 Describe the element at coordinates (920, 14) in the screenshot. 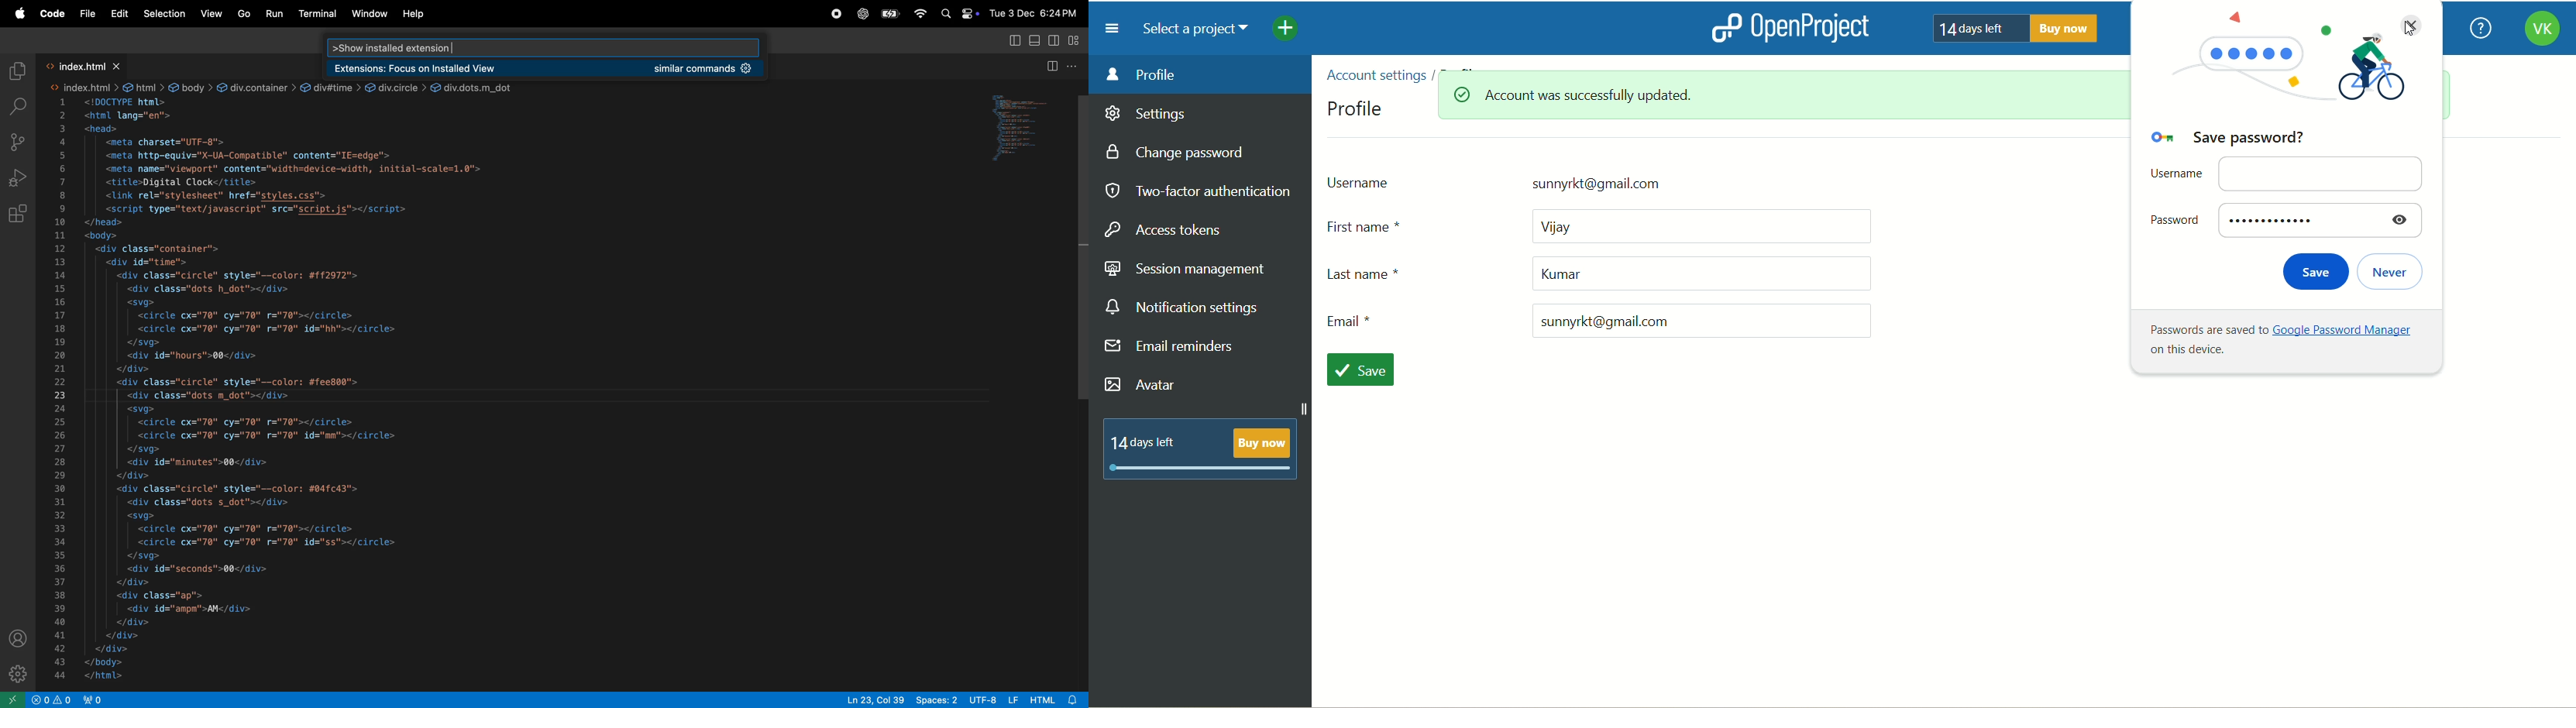

I see `wifi` at that location.